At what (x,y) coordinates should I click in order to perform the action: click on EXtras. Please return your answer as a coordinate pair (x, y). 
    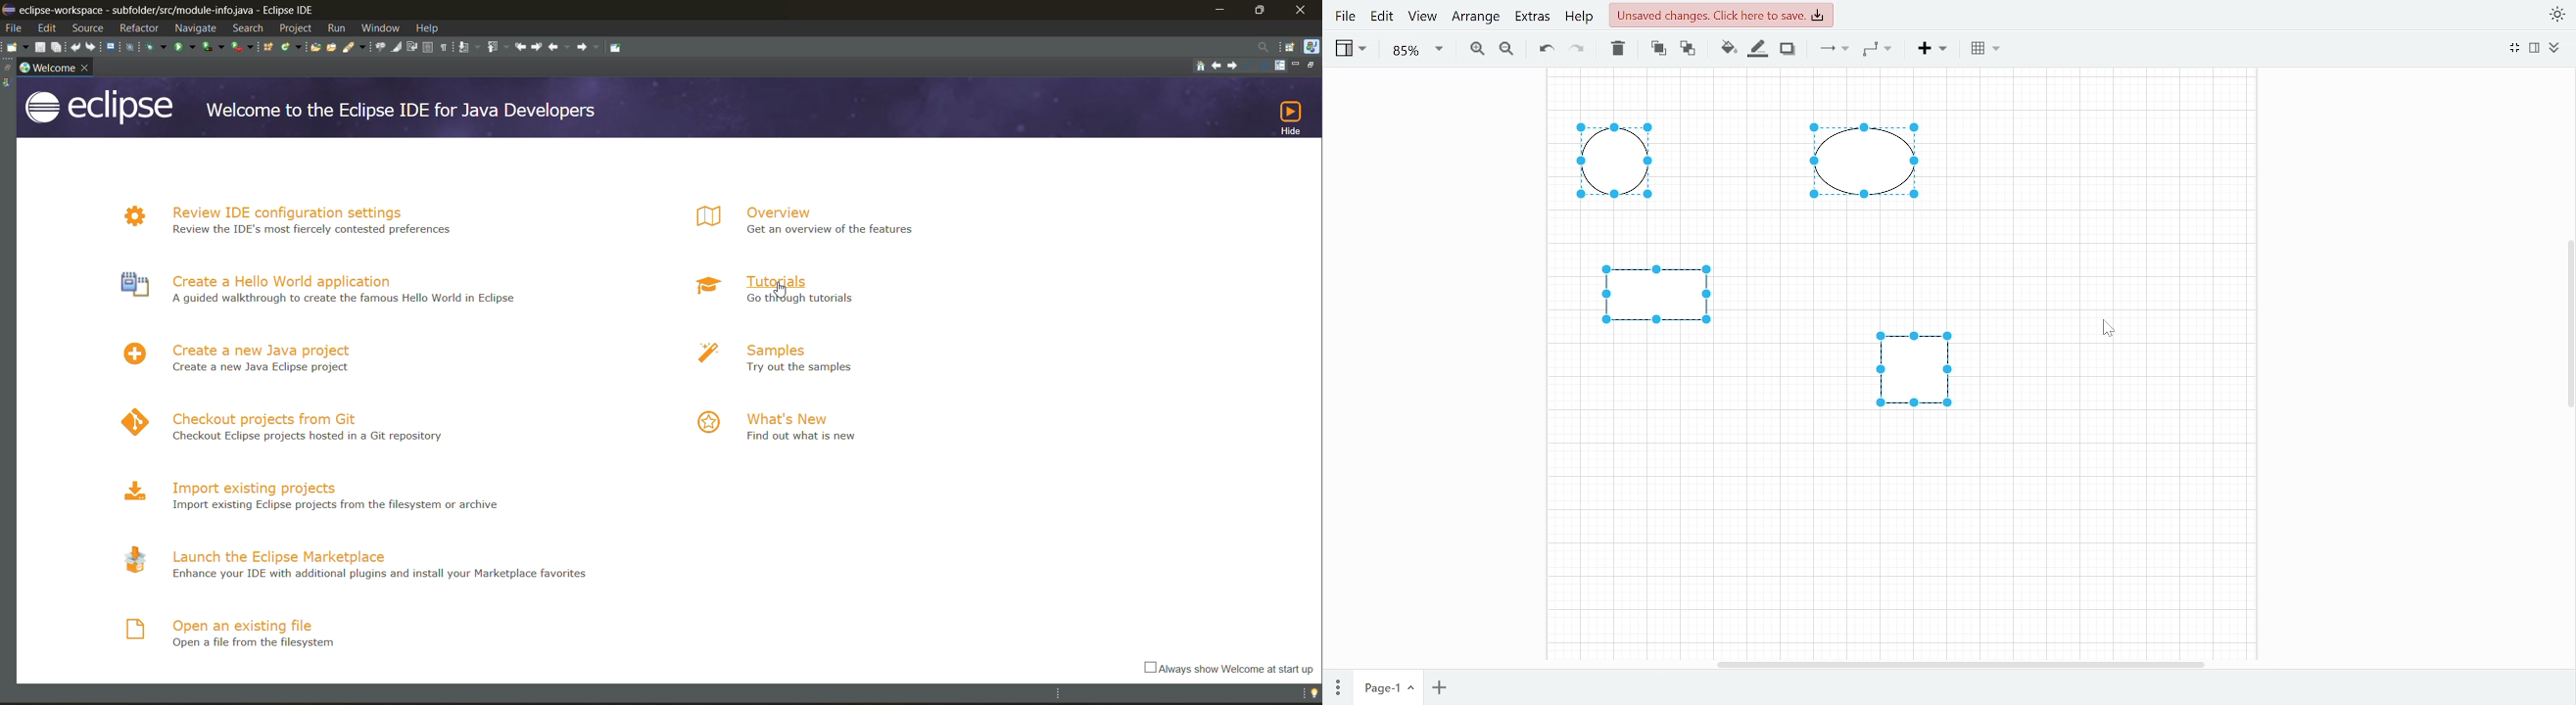
    Looking at the image, I should click on (1532, 19).